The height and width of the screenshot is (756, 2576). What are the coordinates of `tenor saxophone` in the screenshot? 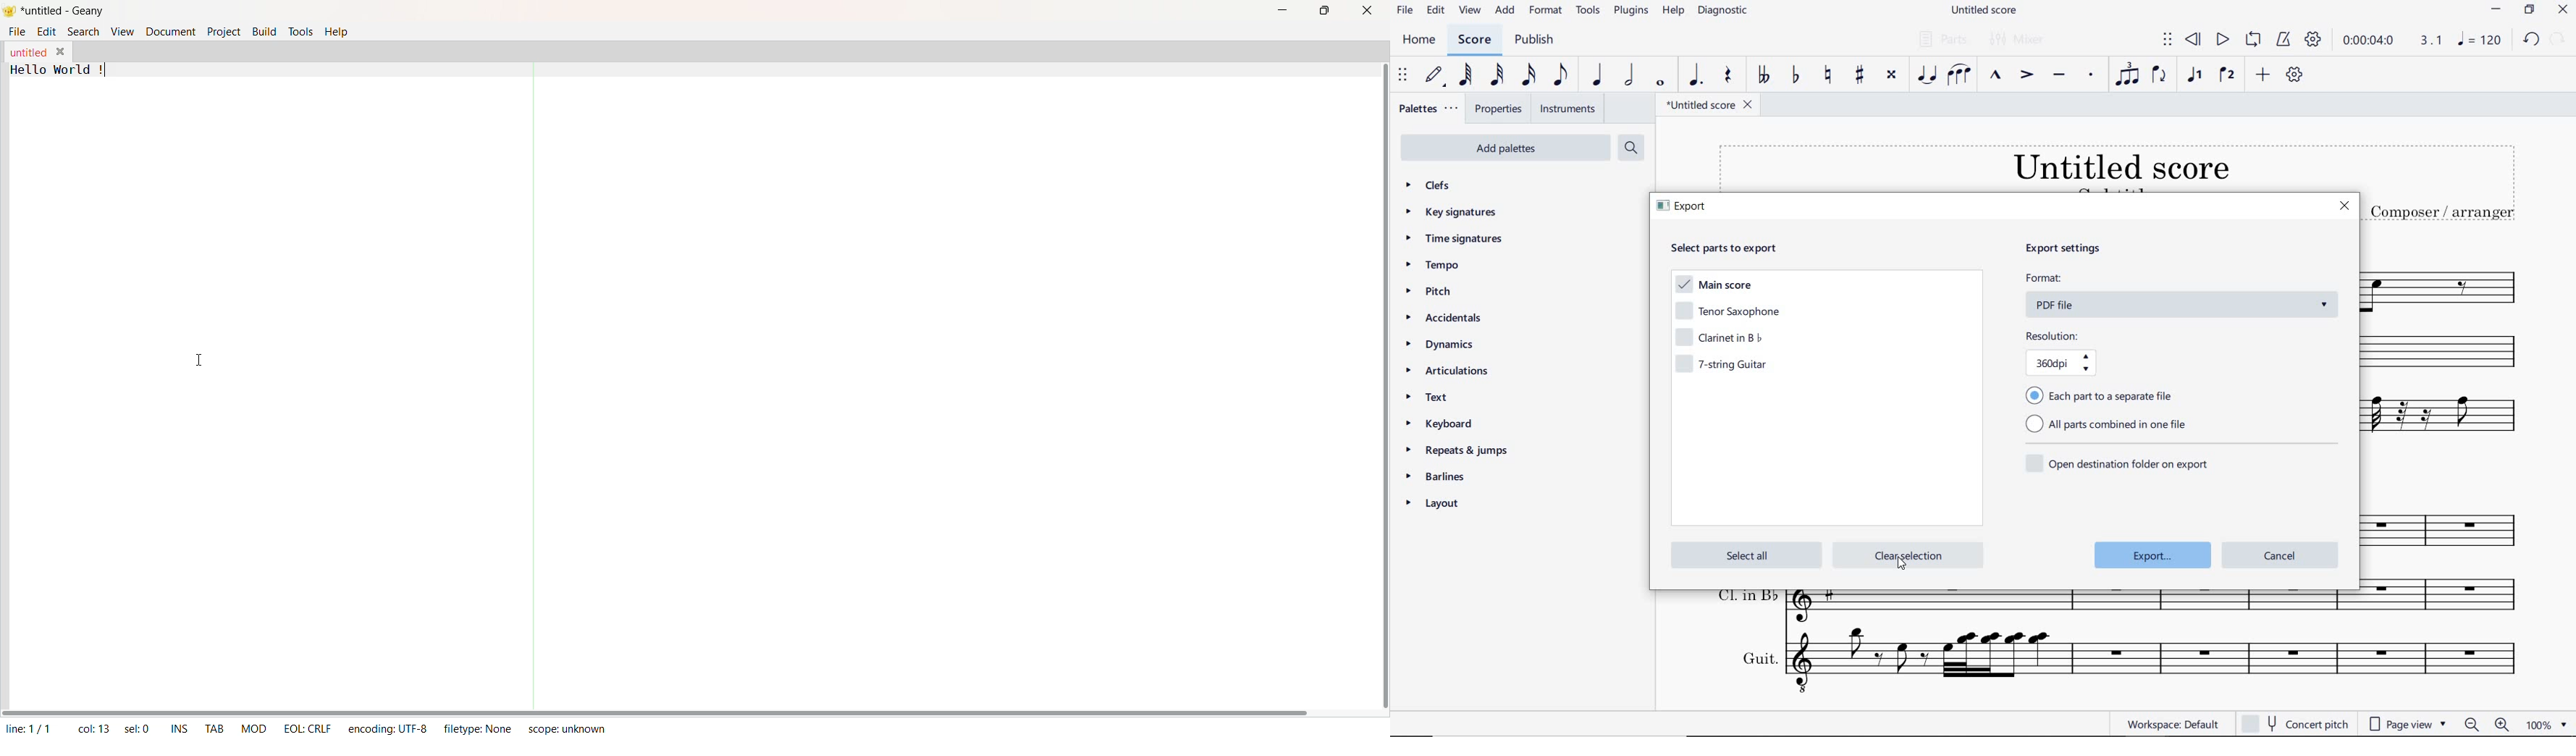 It's located at (1727, 313).